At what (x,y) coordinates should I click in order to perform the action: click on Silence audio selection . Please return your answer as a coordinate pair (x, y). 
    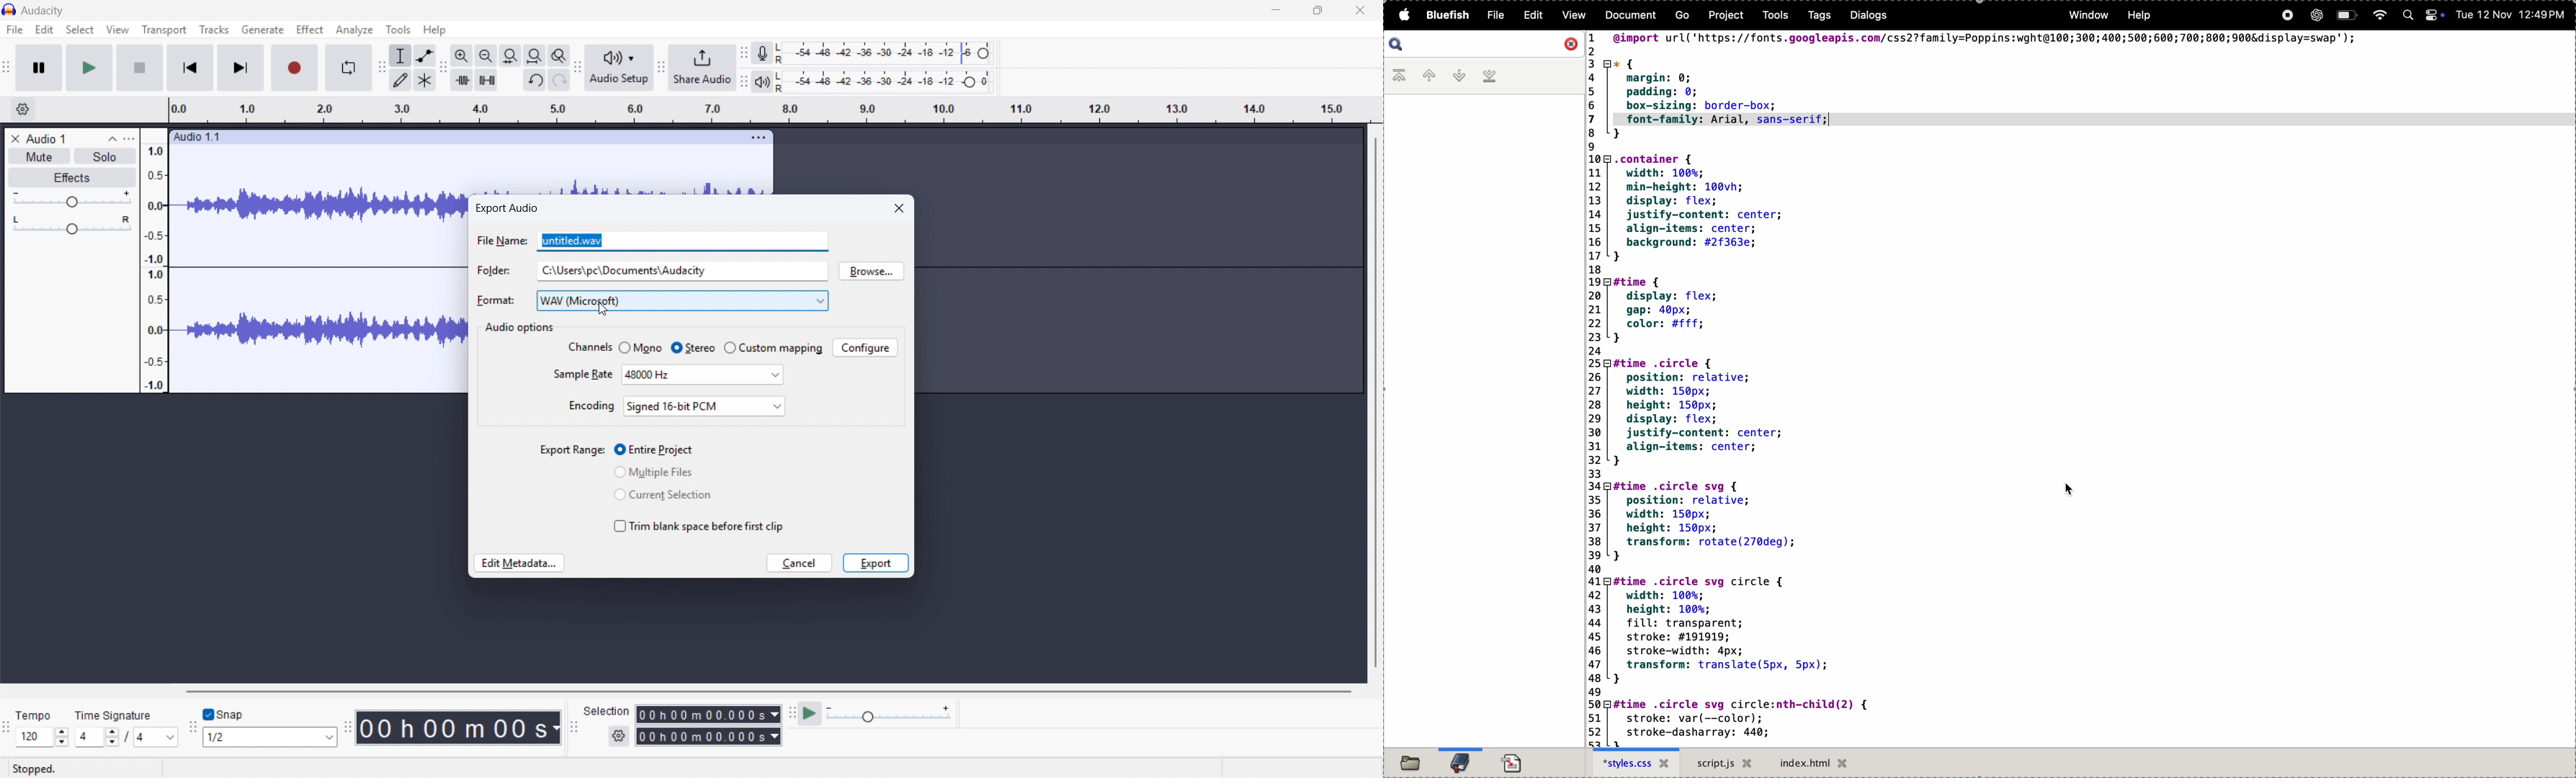
    Looking at the image, I should click on (487, 80).